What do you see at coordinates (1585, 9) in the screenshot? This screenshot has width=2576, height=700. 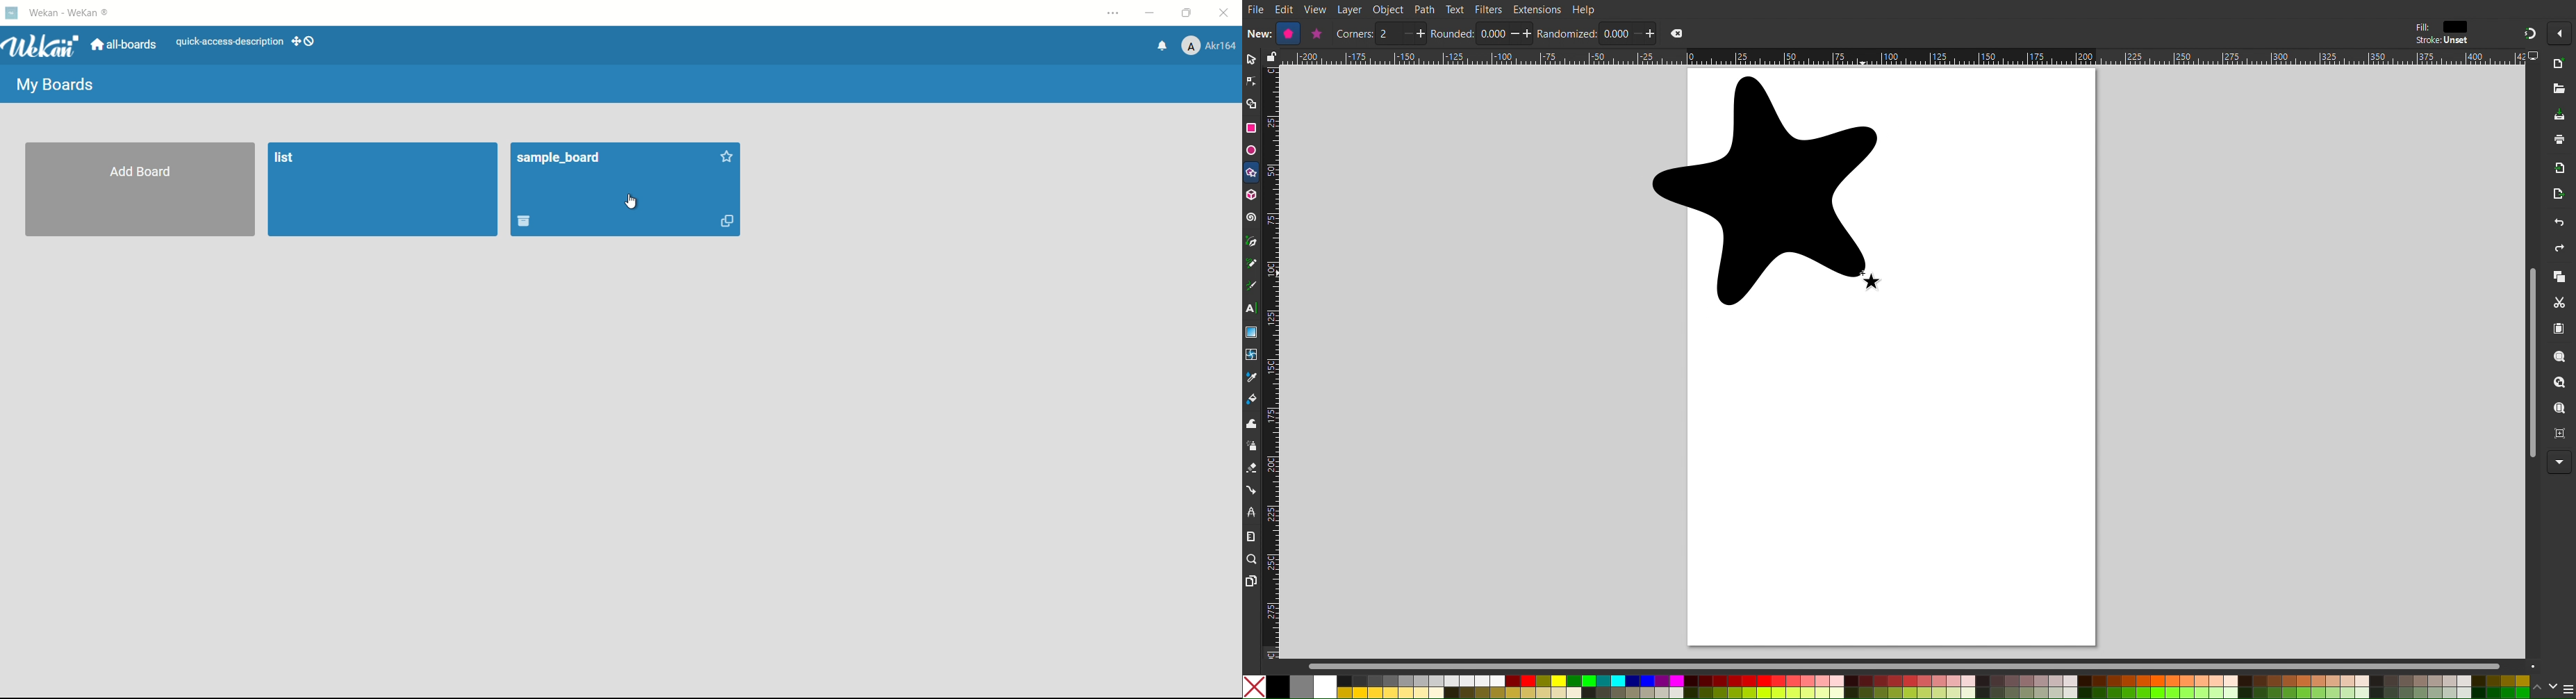 I see `Help` at bounding box center [1585, 9].